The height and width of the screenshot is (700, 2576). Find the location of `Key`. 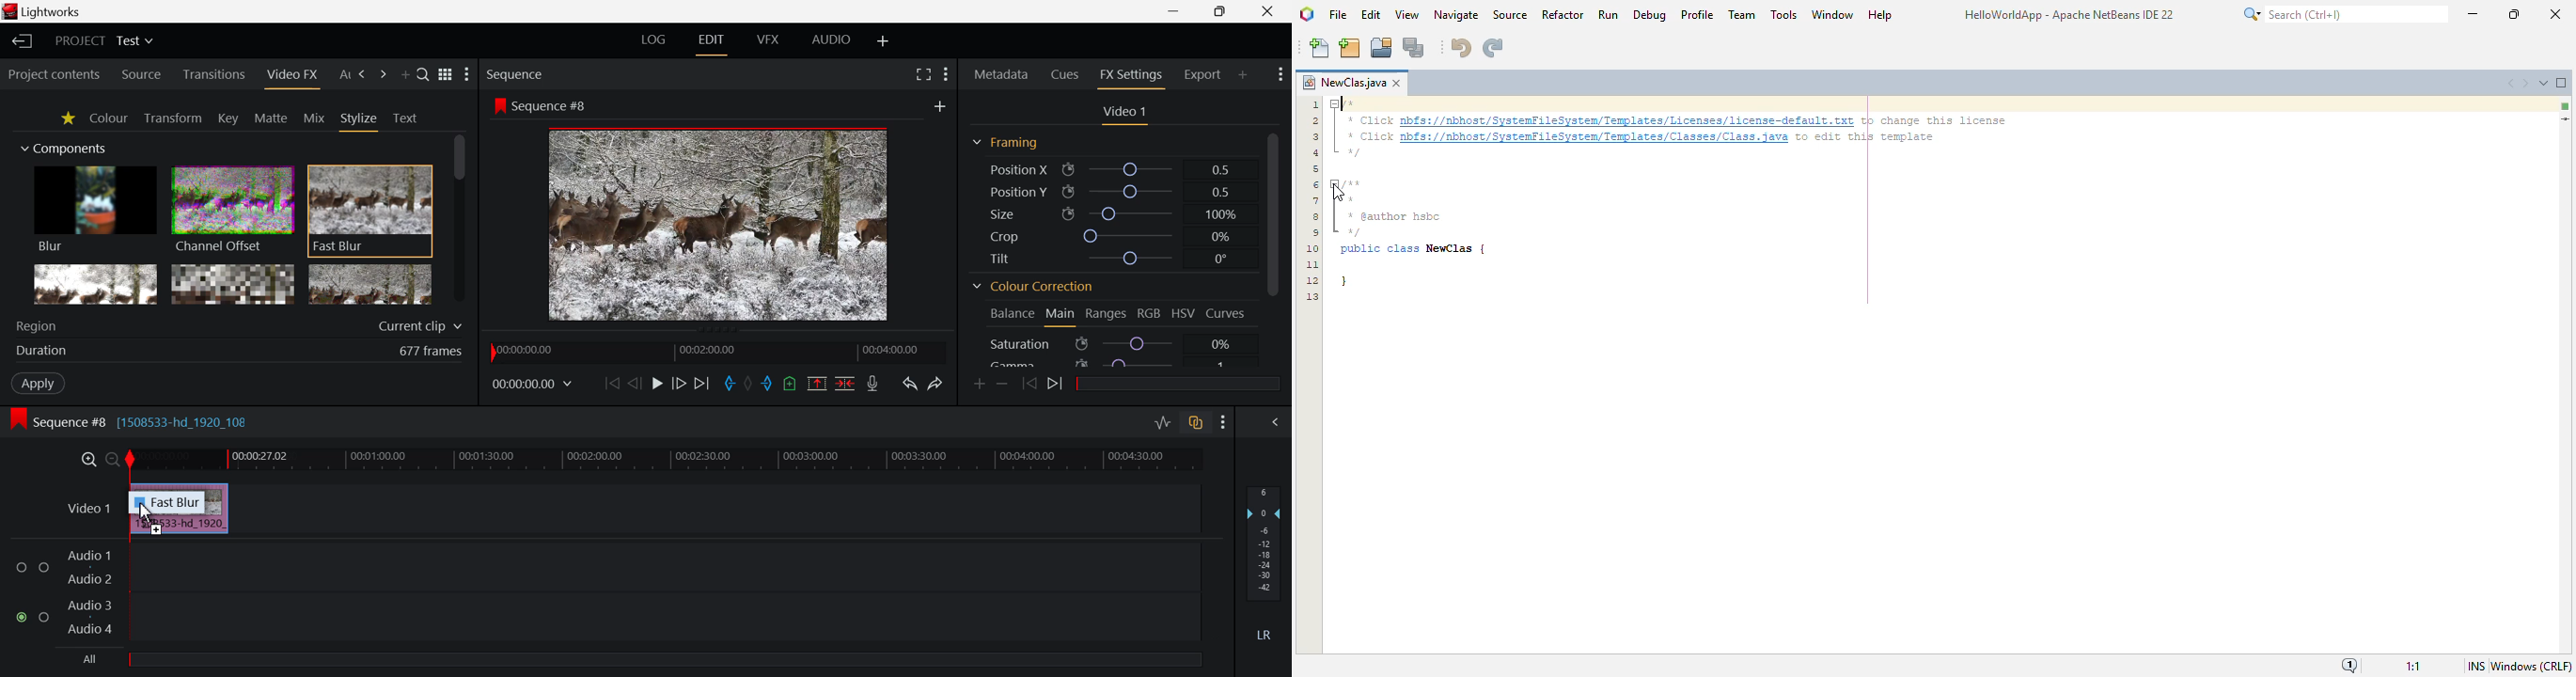

Key is located at coordinates (227, 119).